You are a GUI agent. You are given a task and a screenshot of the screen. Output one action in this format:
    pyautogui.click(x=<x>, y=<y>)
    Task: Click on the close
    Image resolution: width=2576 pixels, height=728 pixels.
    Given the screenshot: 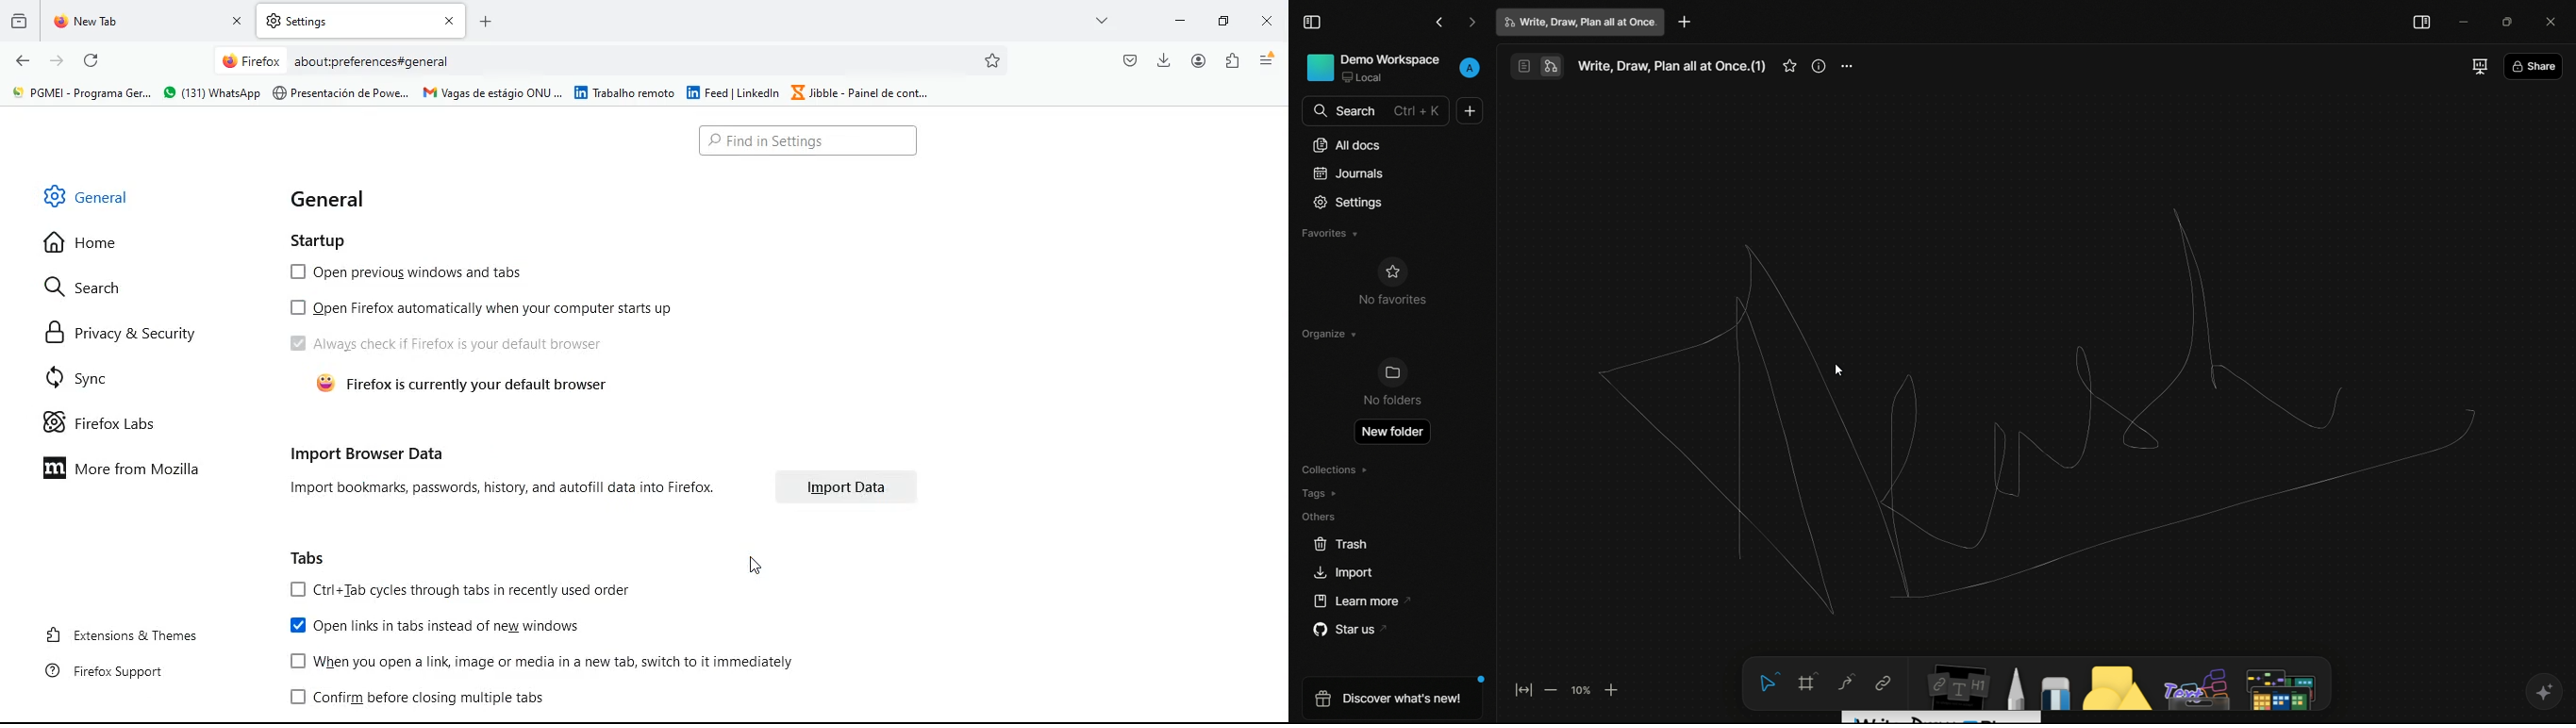 What is the action you would take?
    pyautogui.click(x=1264, y=24)
    